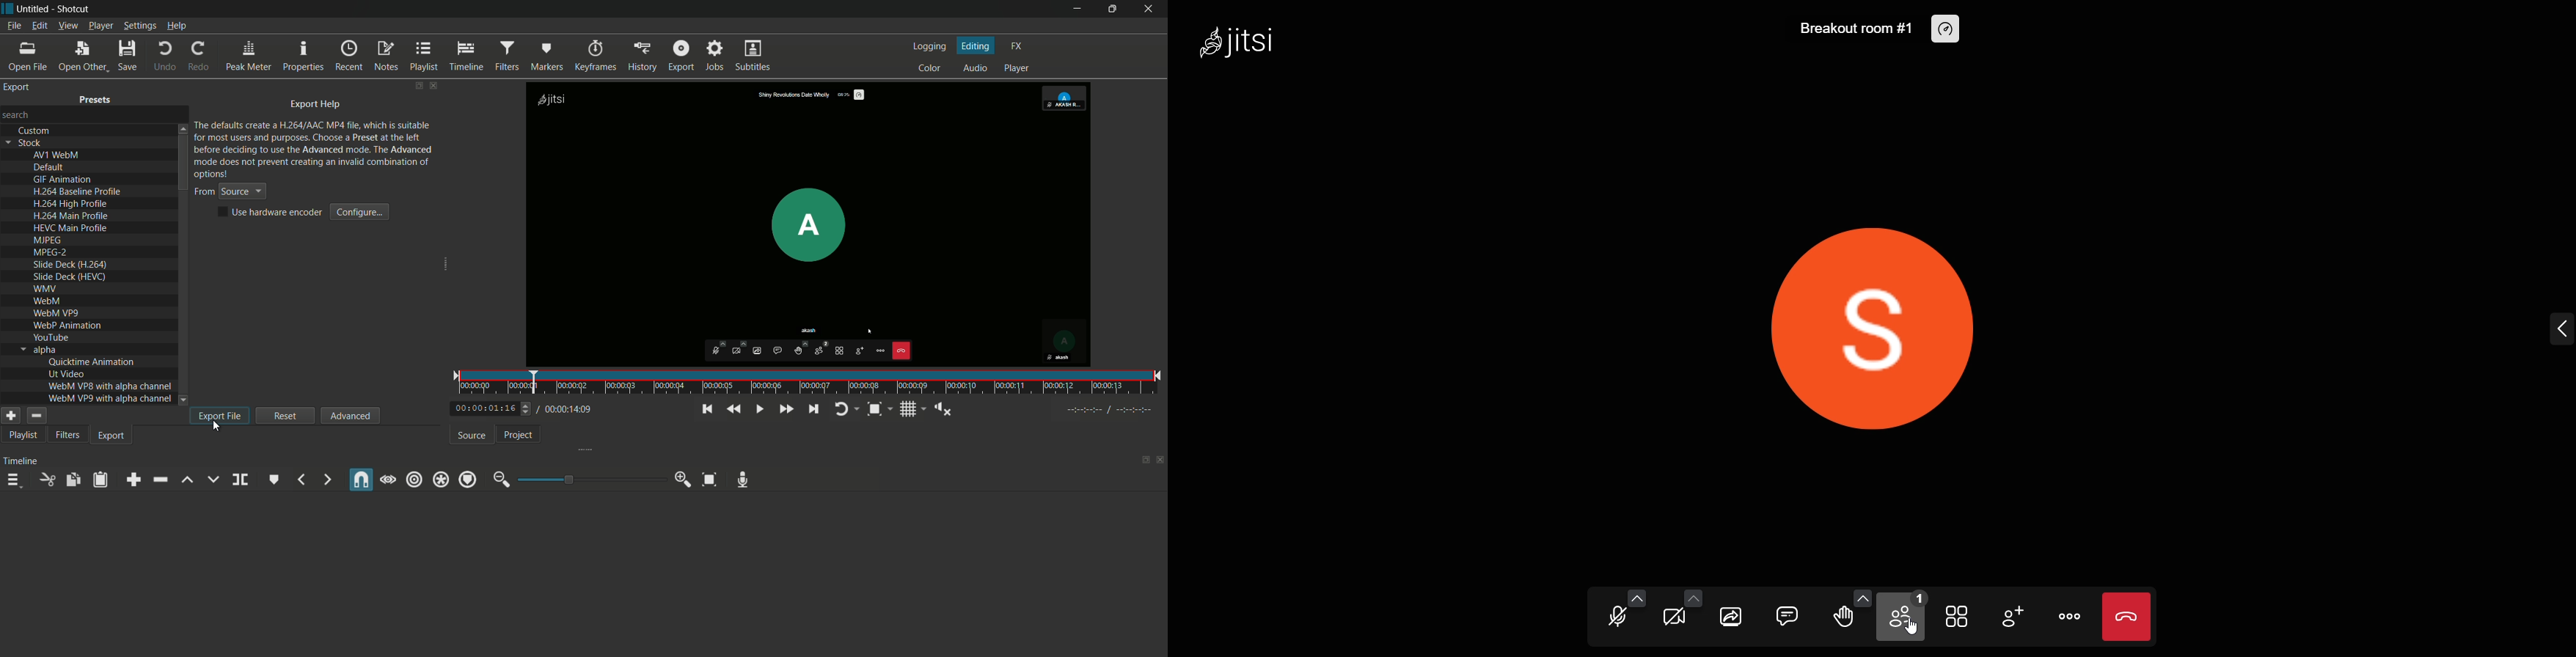 This screenshot has width=2576, height=672. What do you see at coordinates (716, 55) in the screenshot?
I see `jobs` at bounding box center [716, 55].